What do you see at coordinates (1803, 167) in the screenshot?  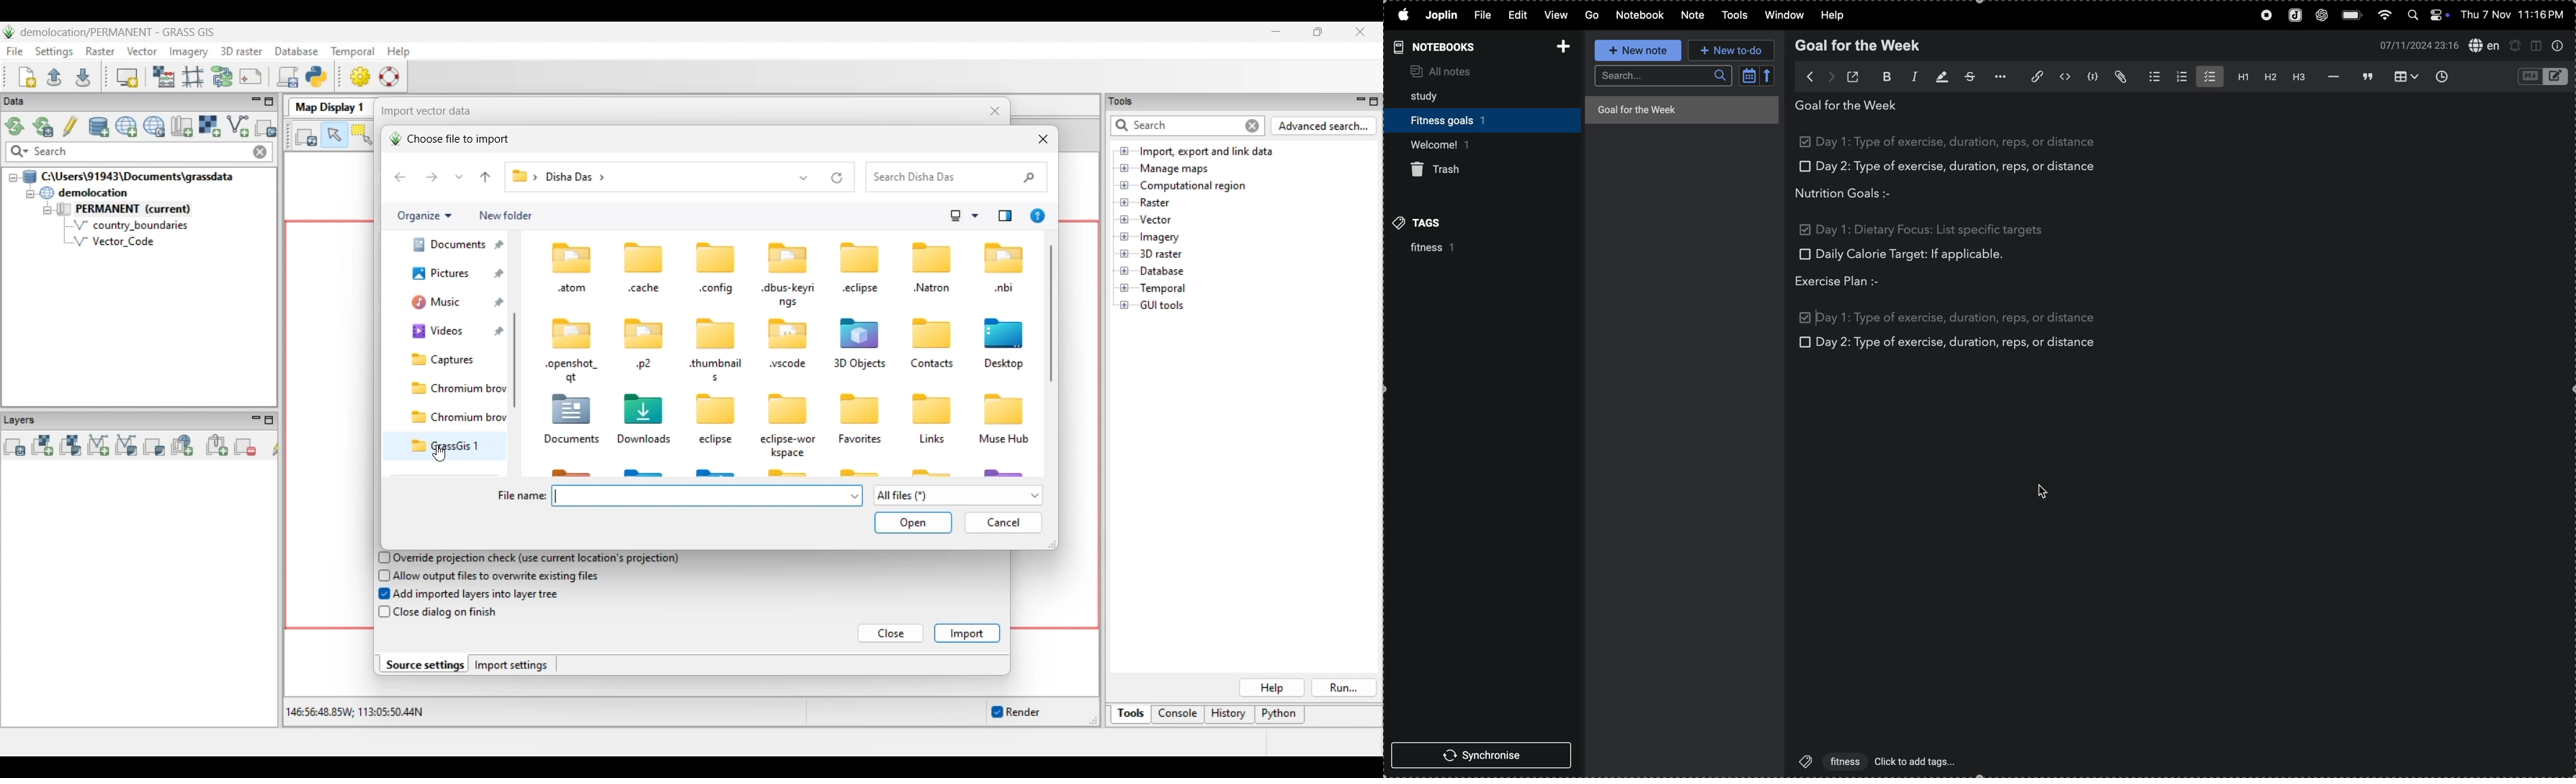 I see `checkbox` at bounding box center [1803, 167].